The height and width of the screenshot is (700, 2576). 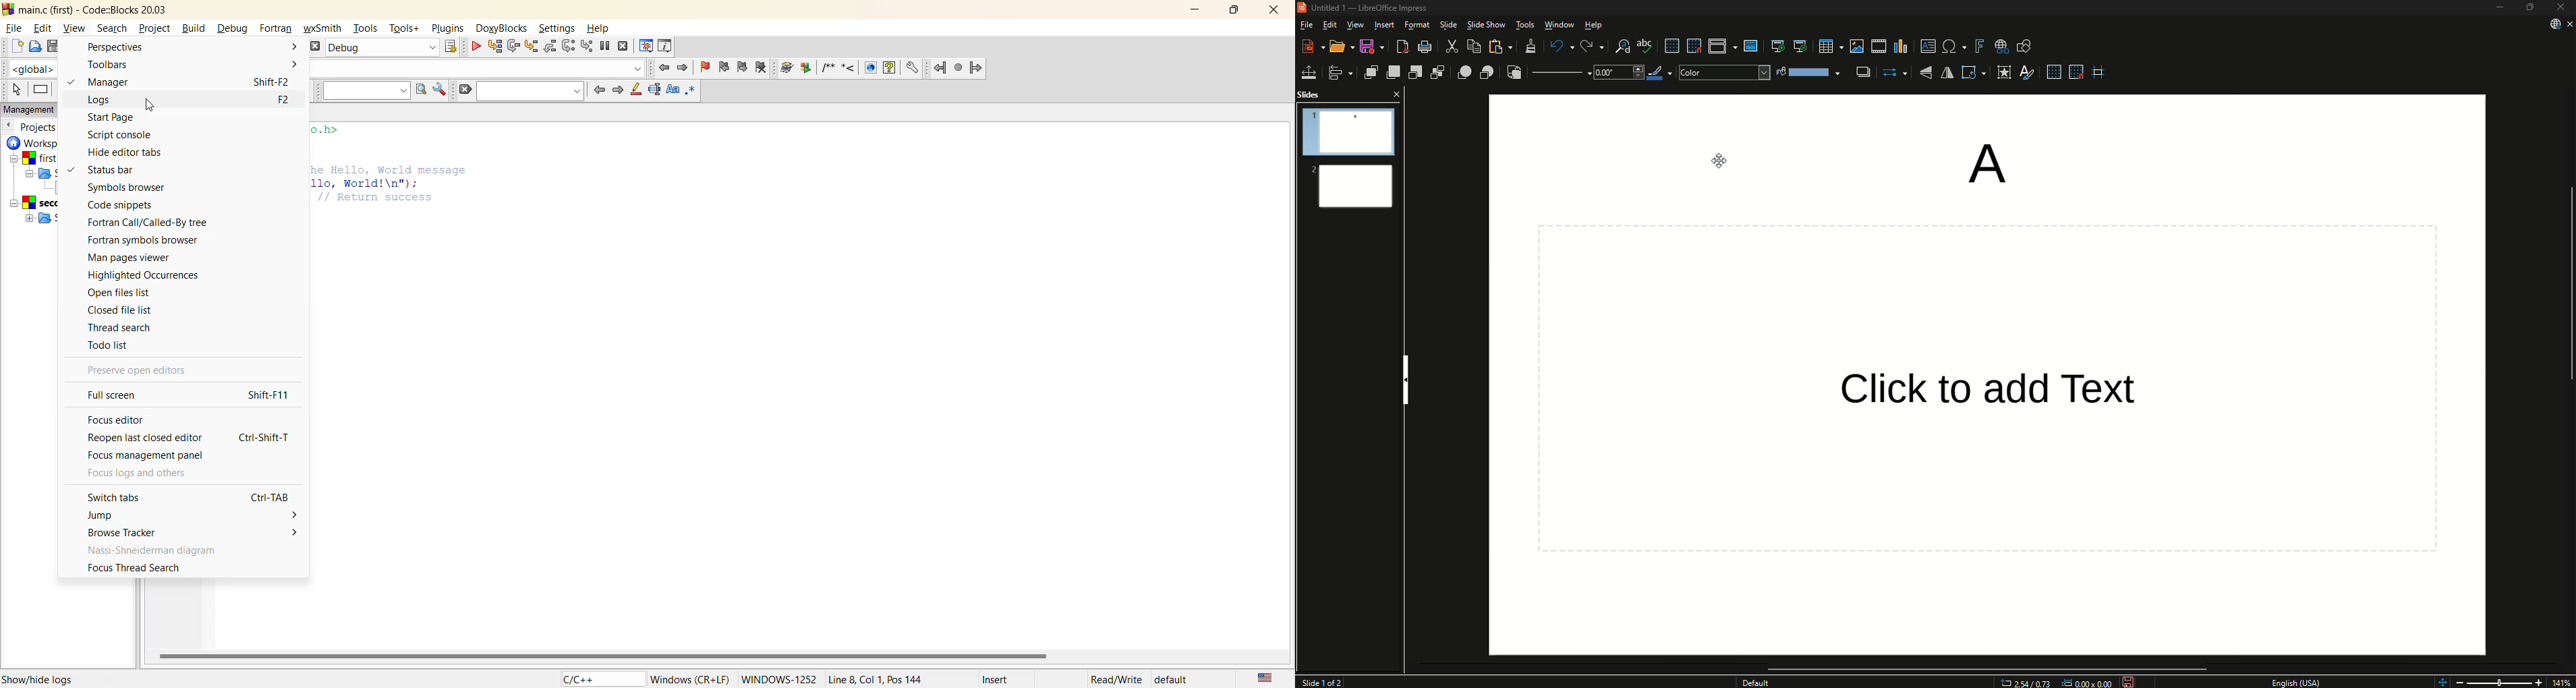 What do you see at coordinates (1668, 45) in the screenshot?
I see `Display Grid` at bounding box center [1668, 45].